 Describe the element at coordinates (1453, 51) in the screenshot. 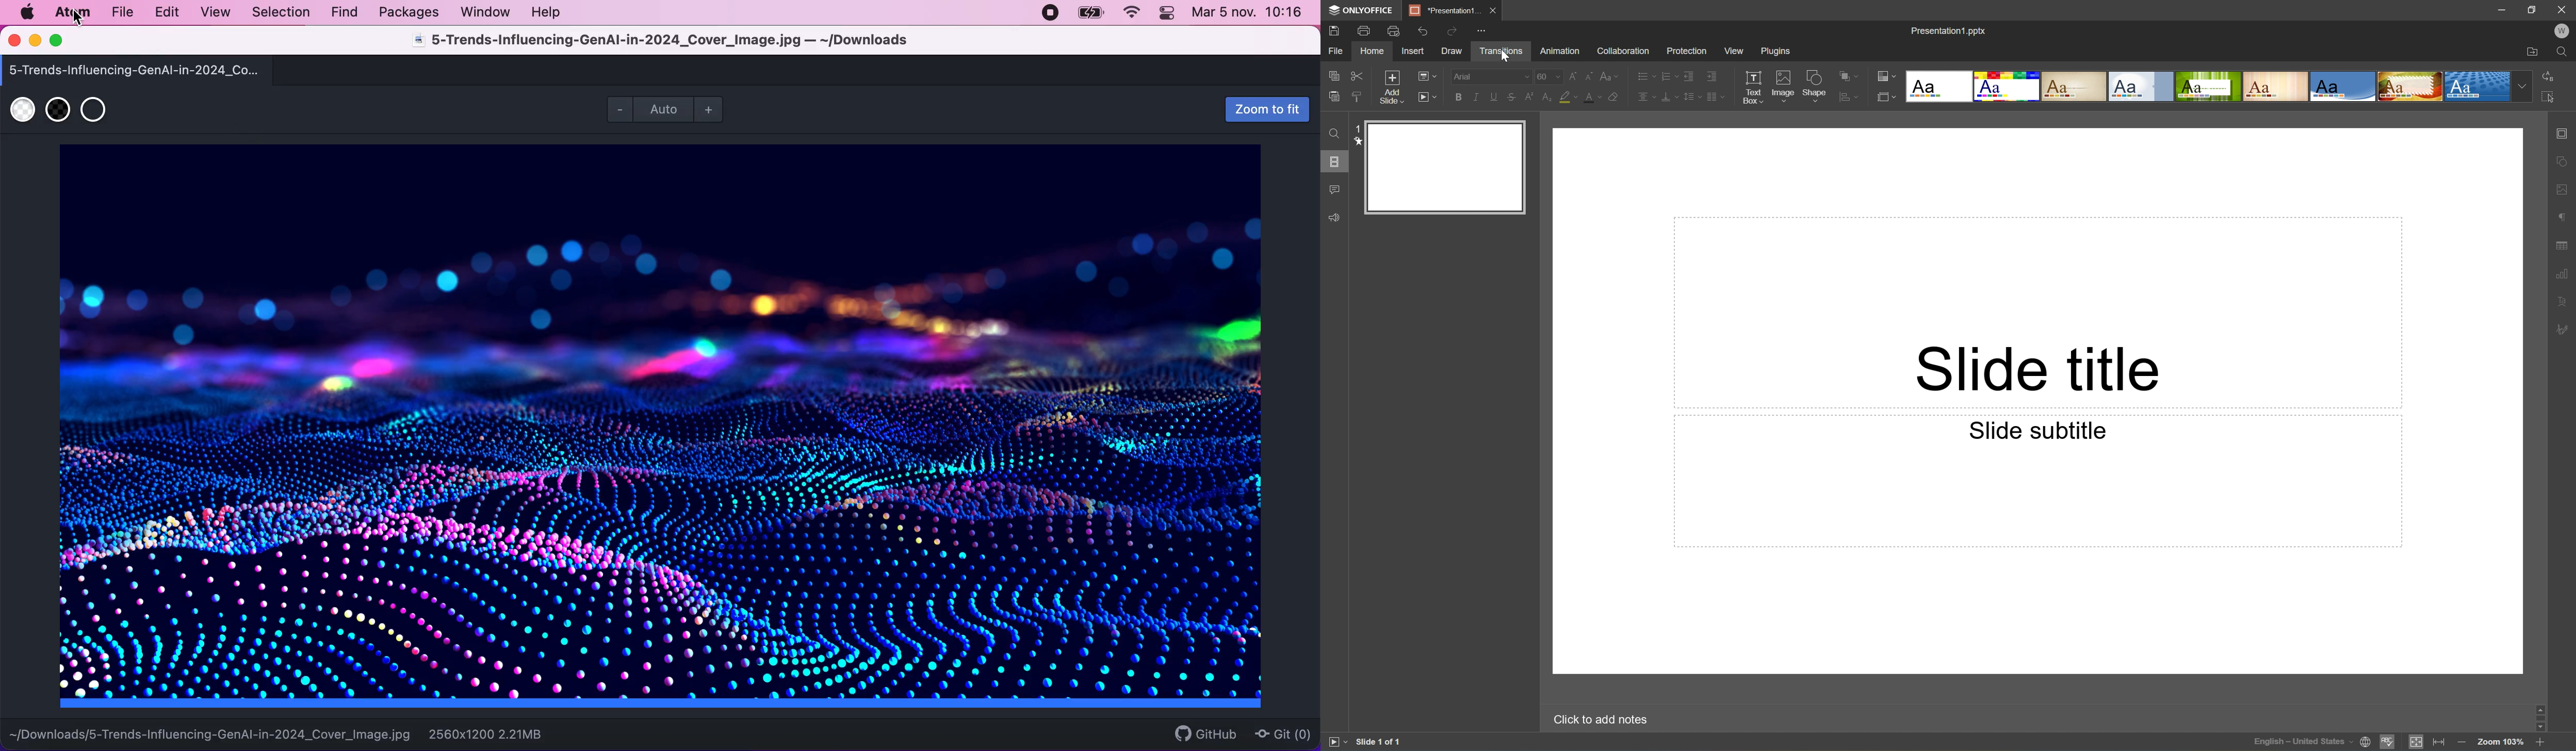

I see `Draw` at that location.